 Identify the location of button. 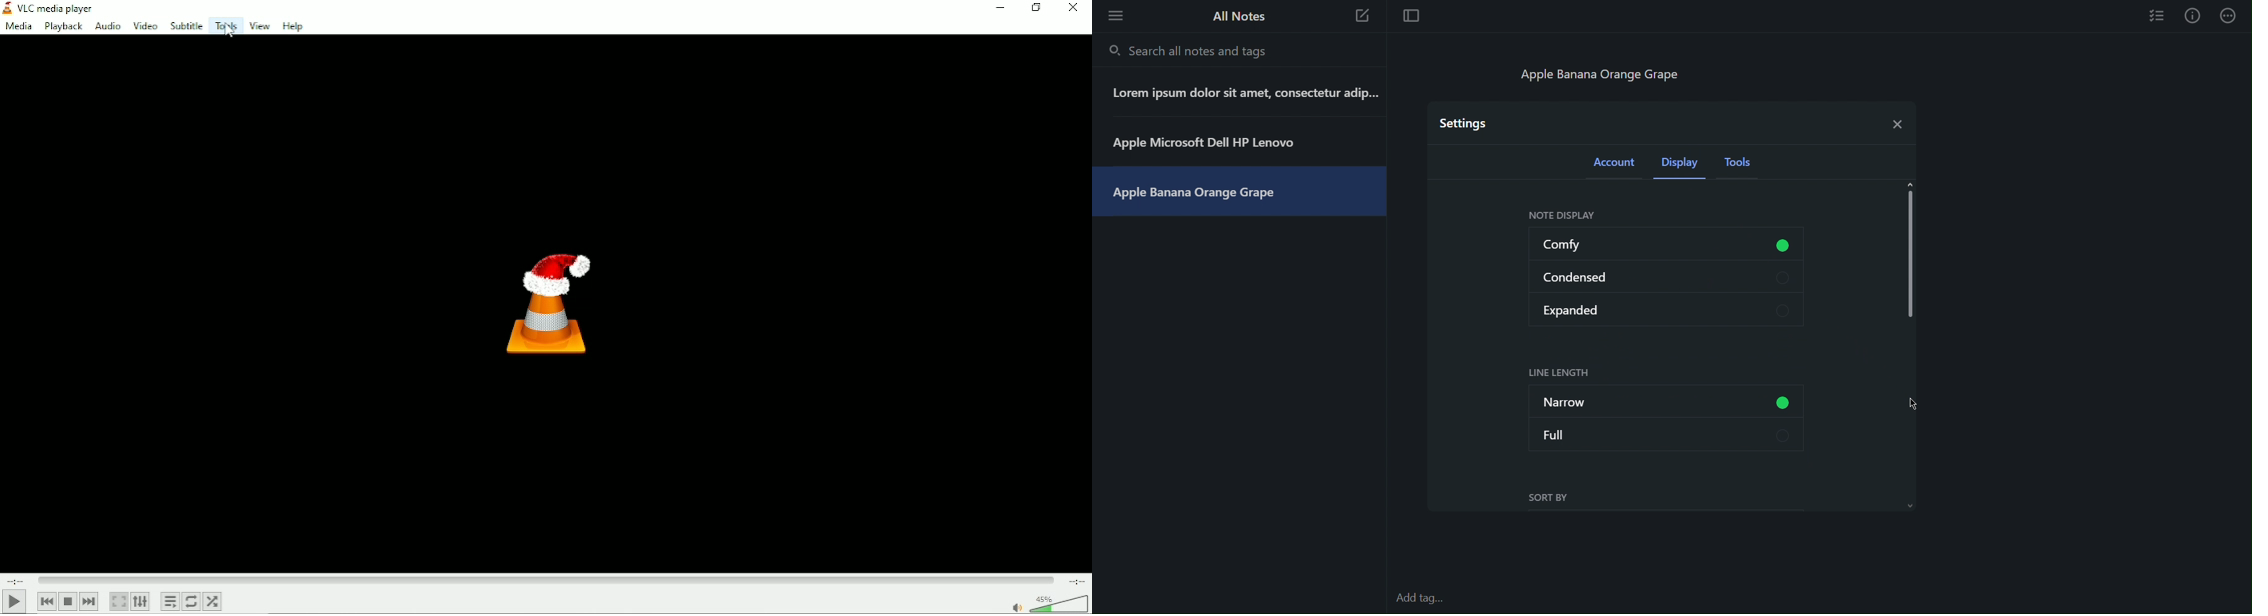
(1786, 244).